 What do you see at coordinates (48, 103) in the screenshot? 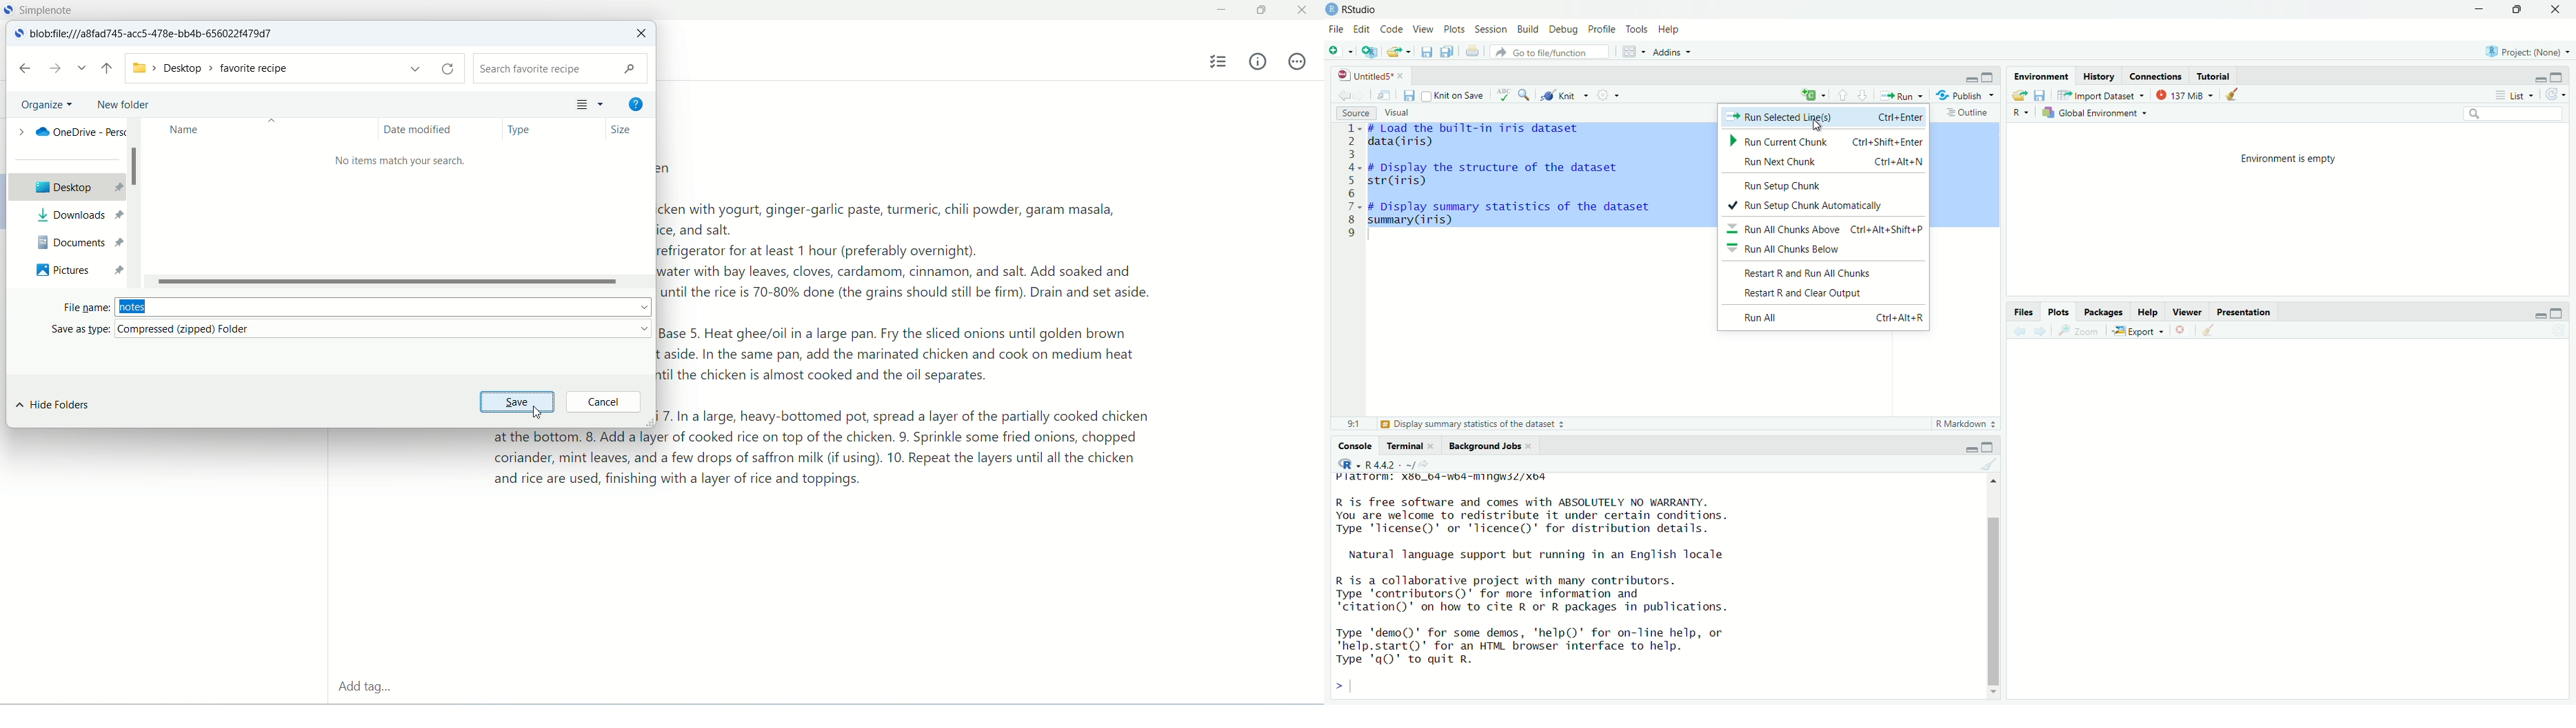
I see `organize` at bounding box center [48, 103].